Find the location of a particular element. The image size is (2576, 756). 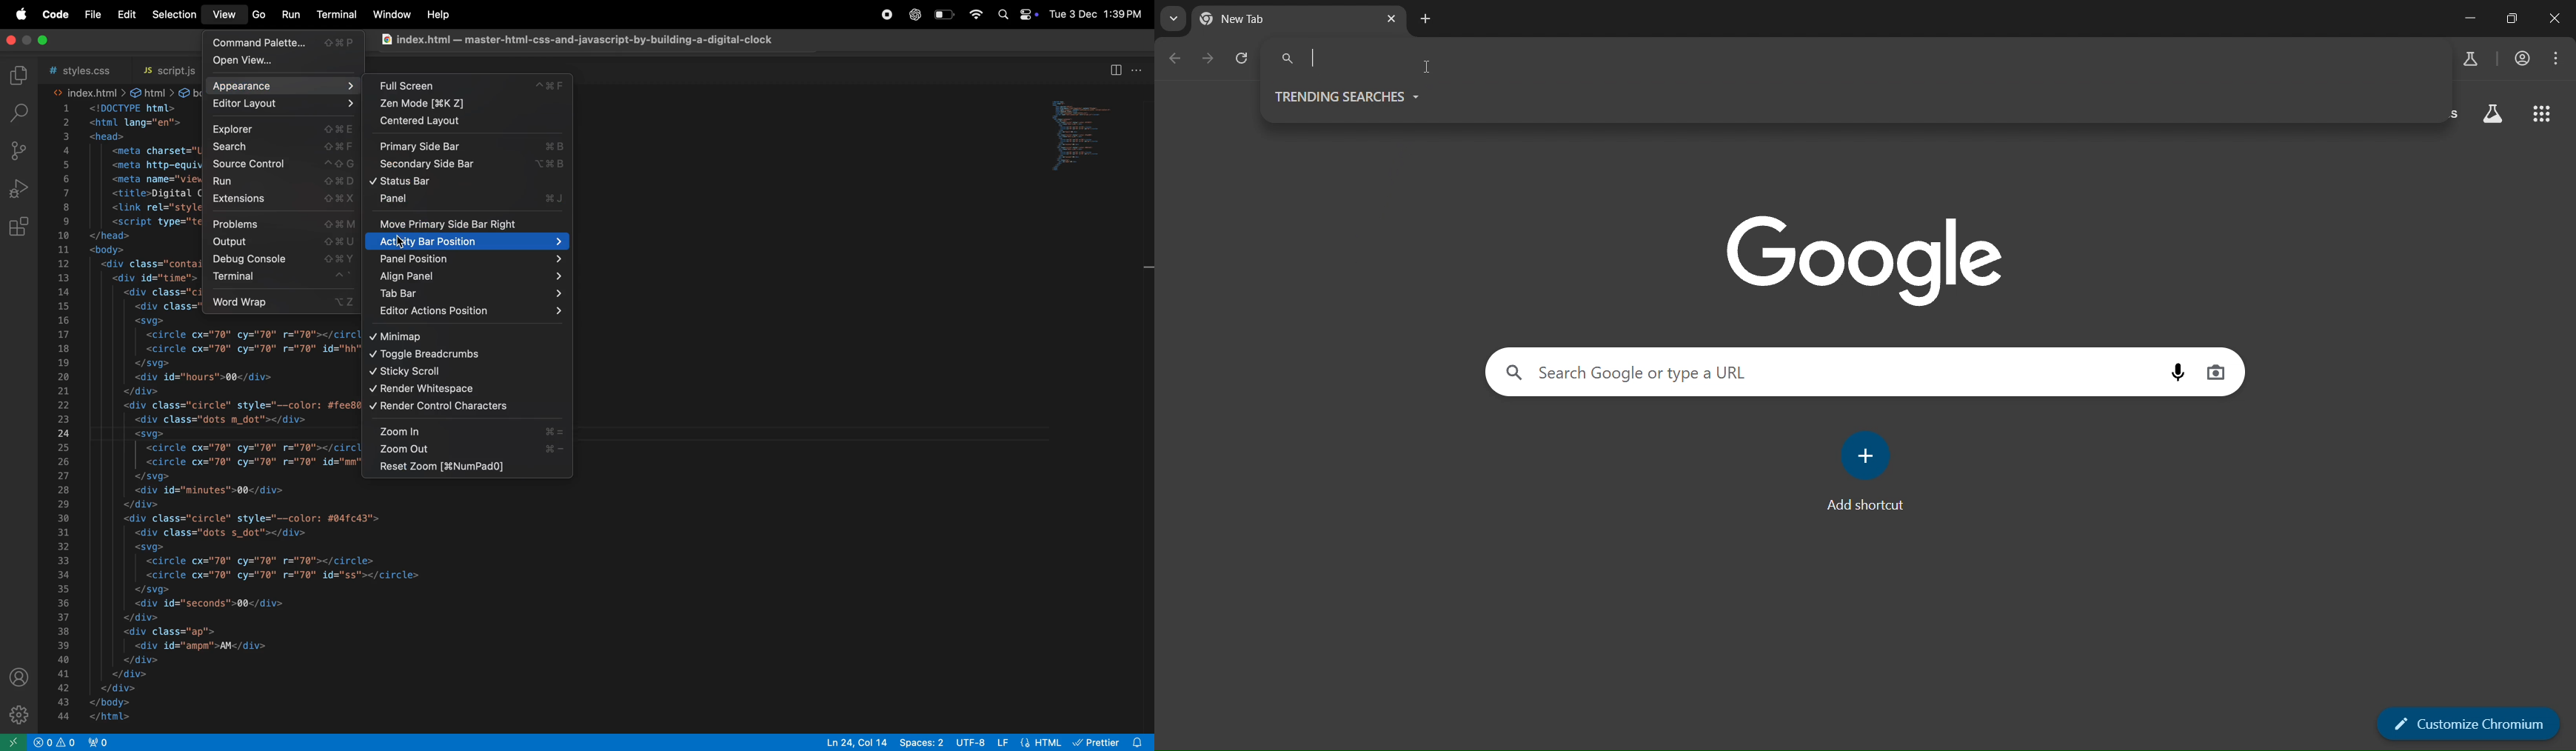

move primary side bar is located at coordinates (471, 224).